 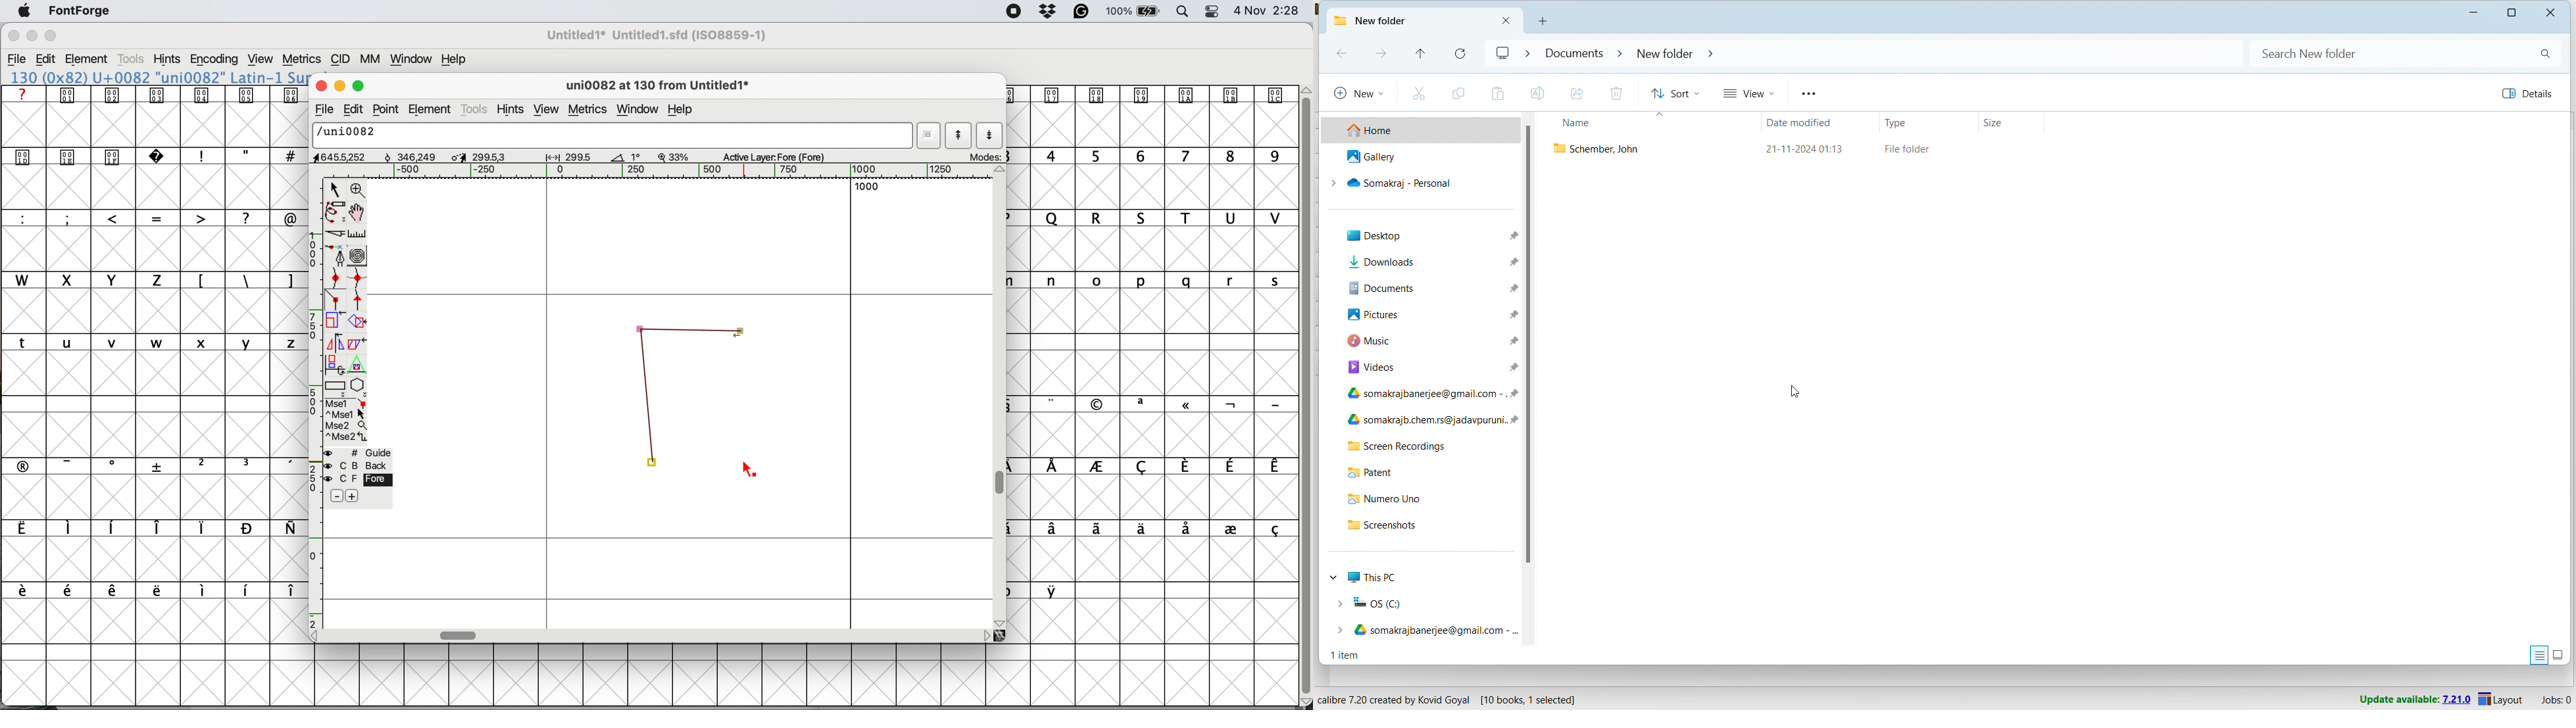 I want to click on hints, so click(x=168, y=58).